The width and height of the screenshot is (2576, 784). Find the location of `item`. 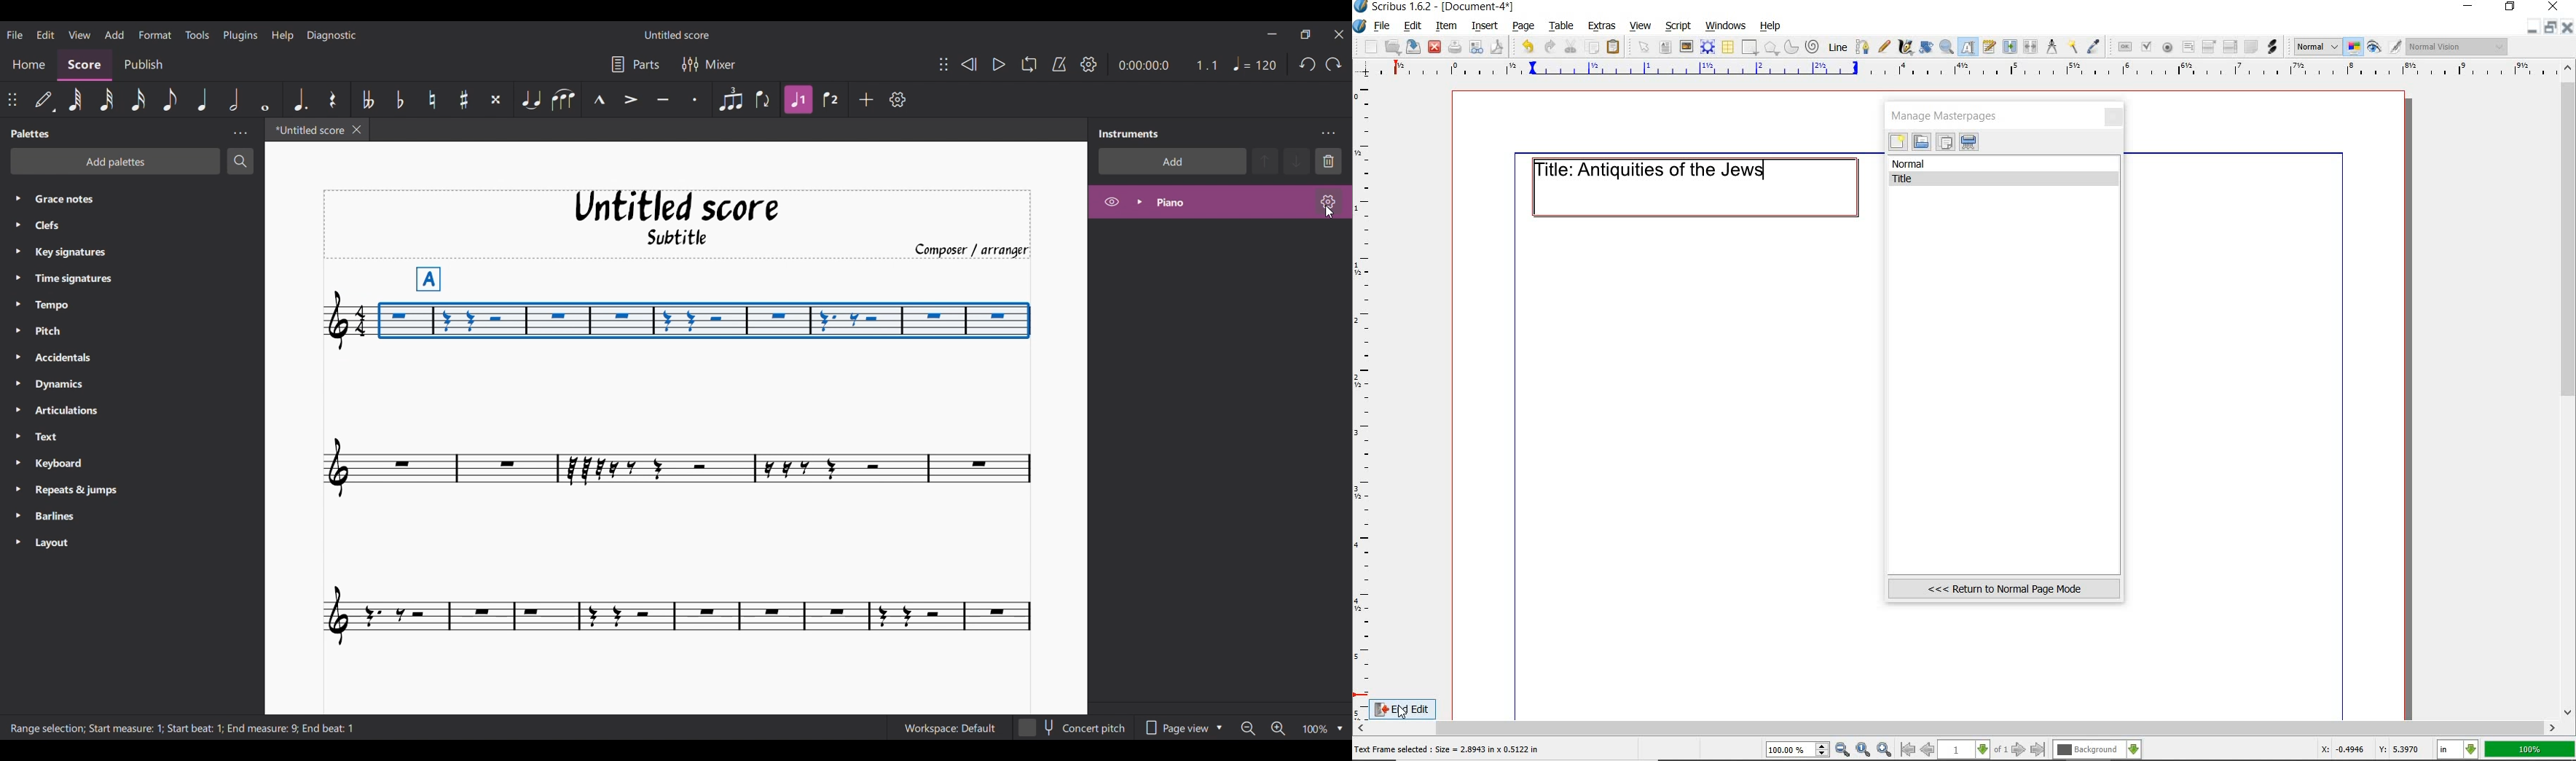

item is located at coordinates (1447, 27).